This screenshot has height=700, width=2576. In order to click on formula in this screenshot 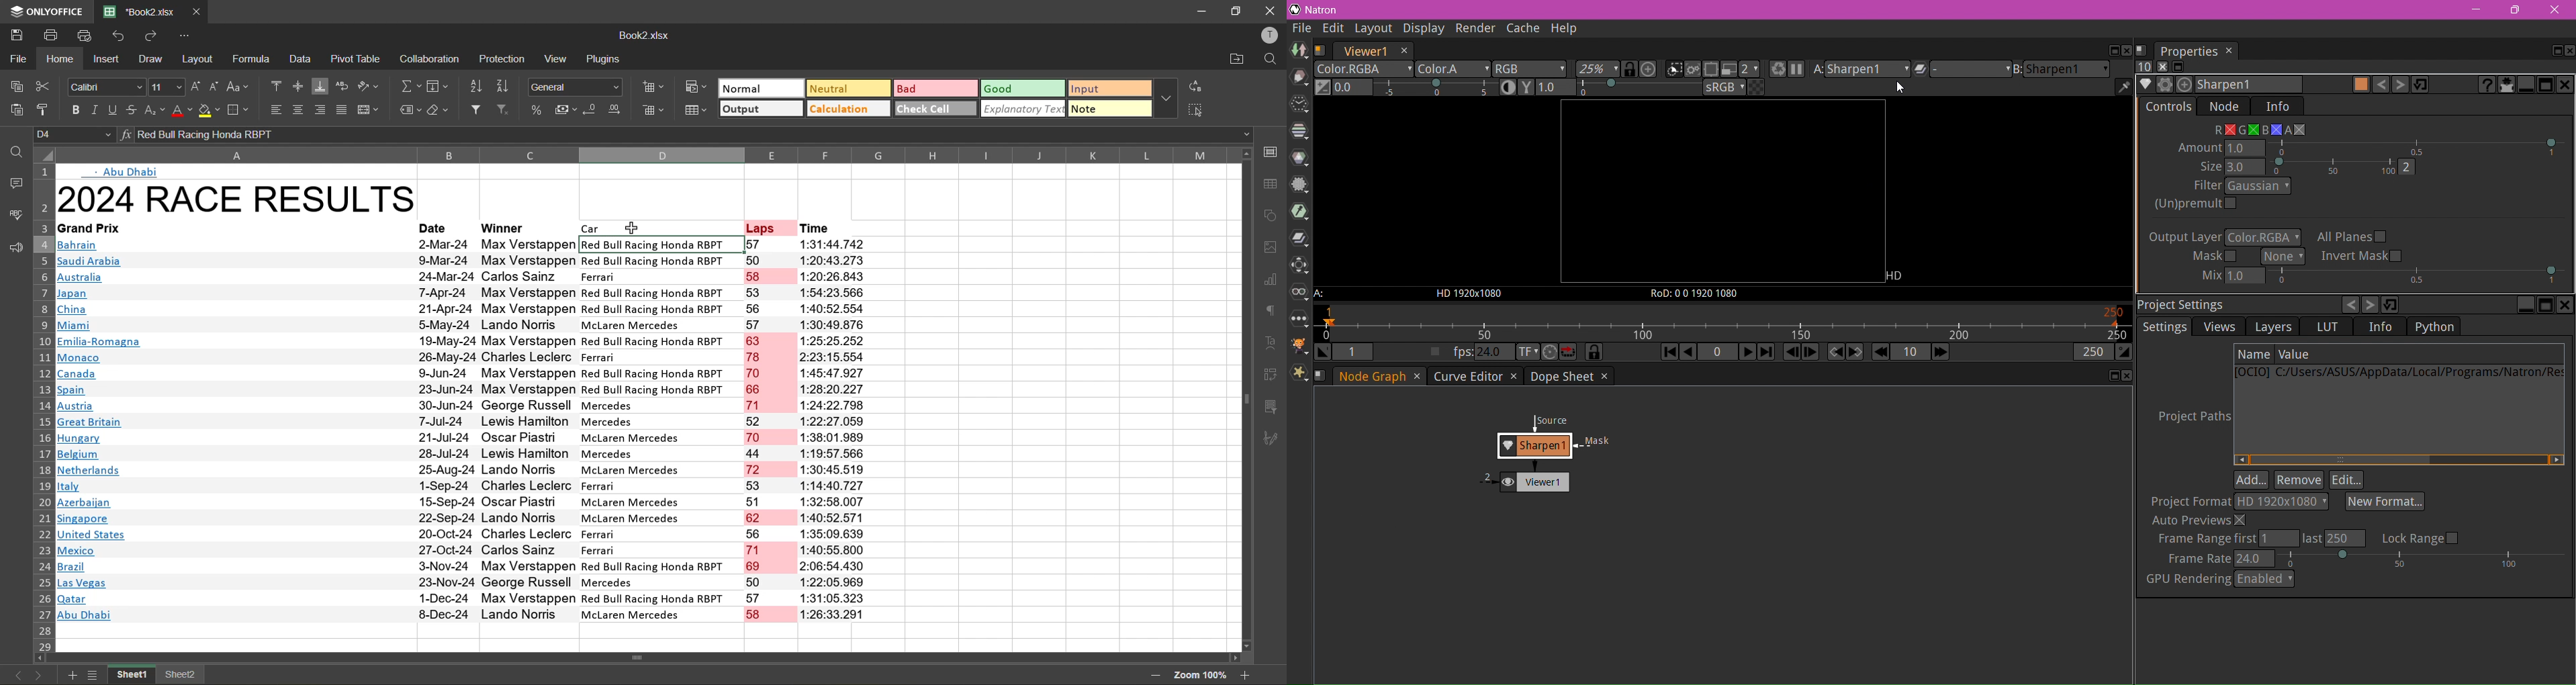, I will do `click(252, 60)`.